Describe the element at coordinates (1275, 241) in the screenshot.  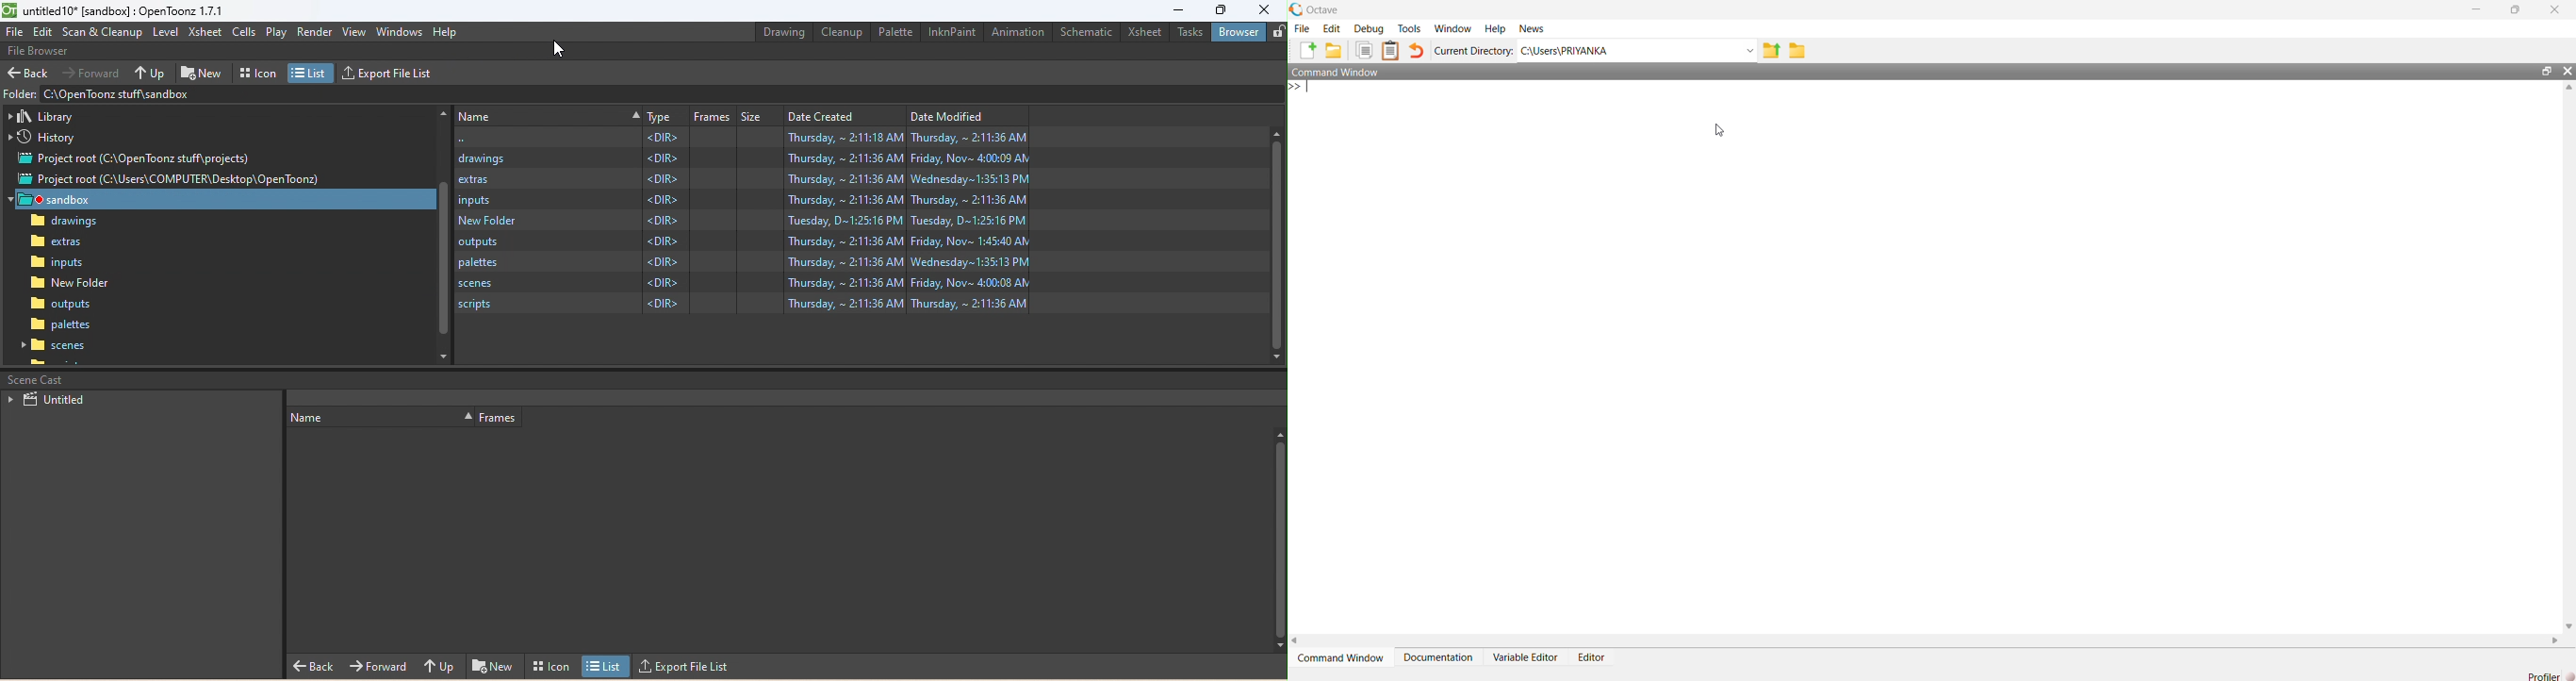
I see `vertical scroll bar` at that location.